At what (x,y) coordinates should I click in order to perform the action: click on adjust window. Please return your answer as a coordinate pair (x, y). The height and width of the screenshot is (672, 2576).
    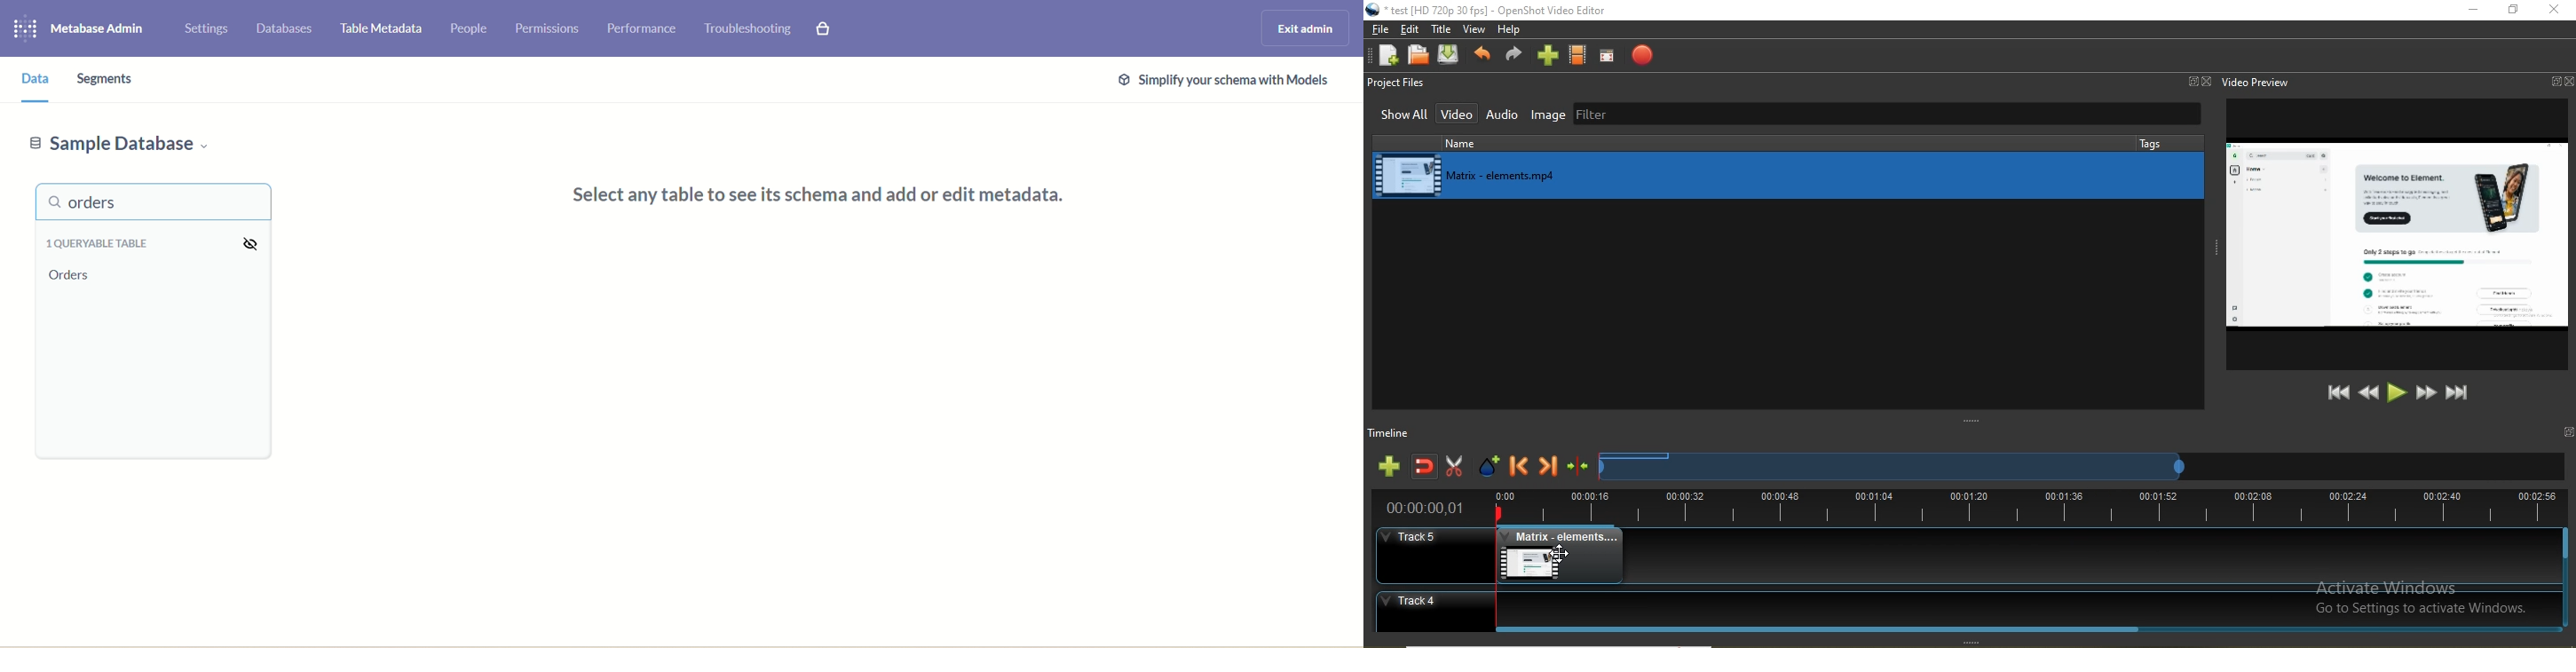
    Looking at the image, I should click on (2211, 245).